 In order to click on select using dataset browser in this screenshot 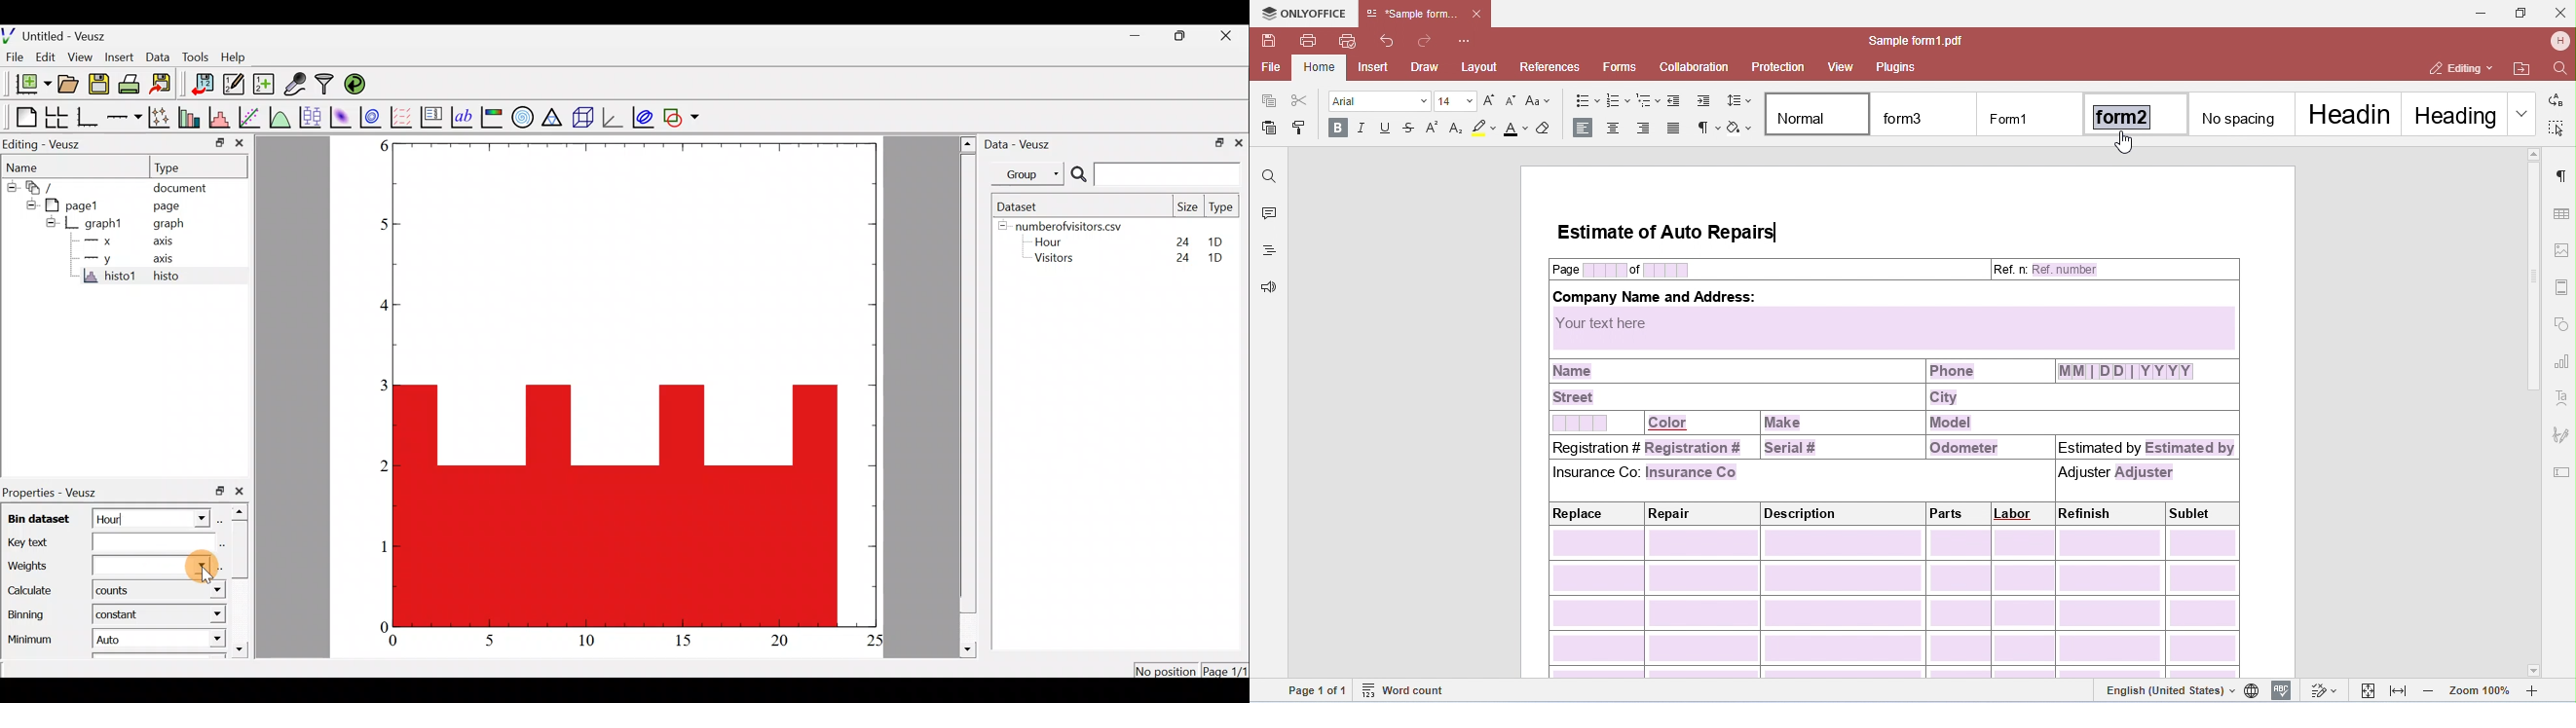, I will do `click(219, 569)`.